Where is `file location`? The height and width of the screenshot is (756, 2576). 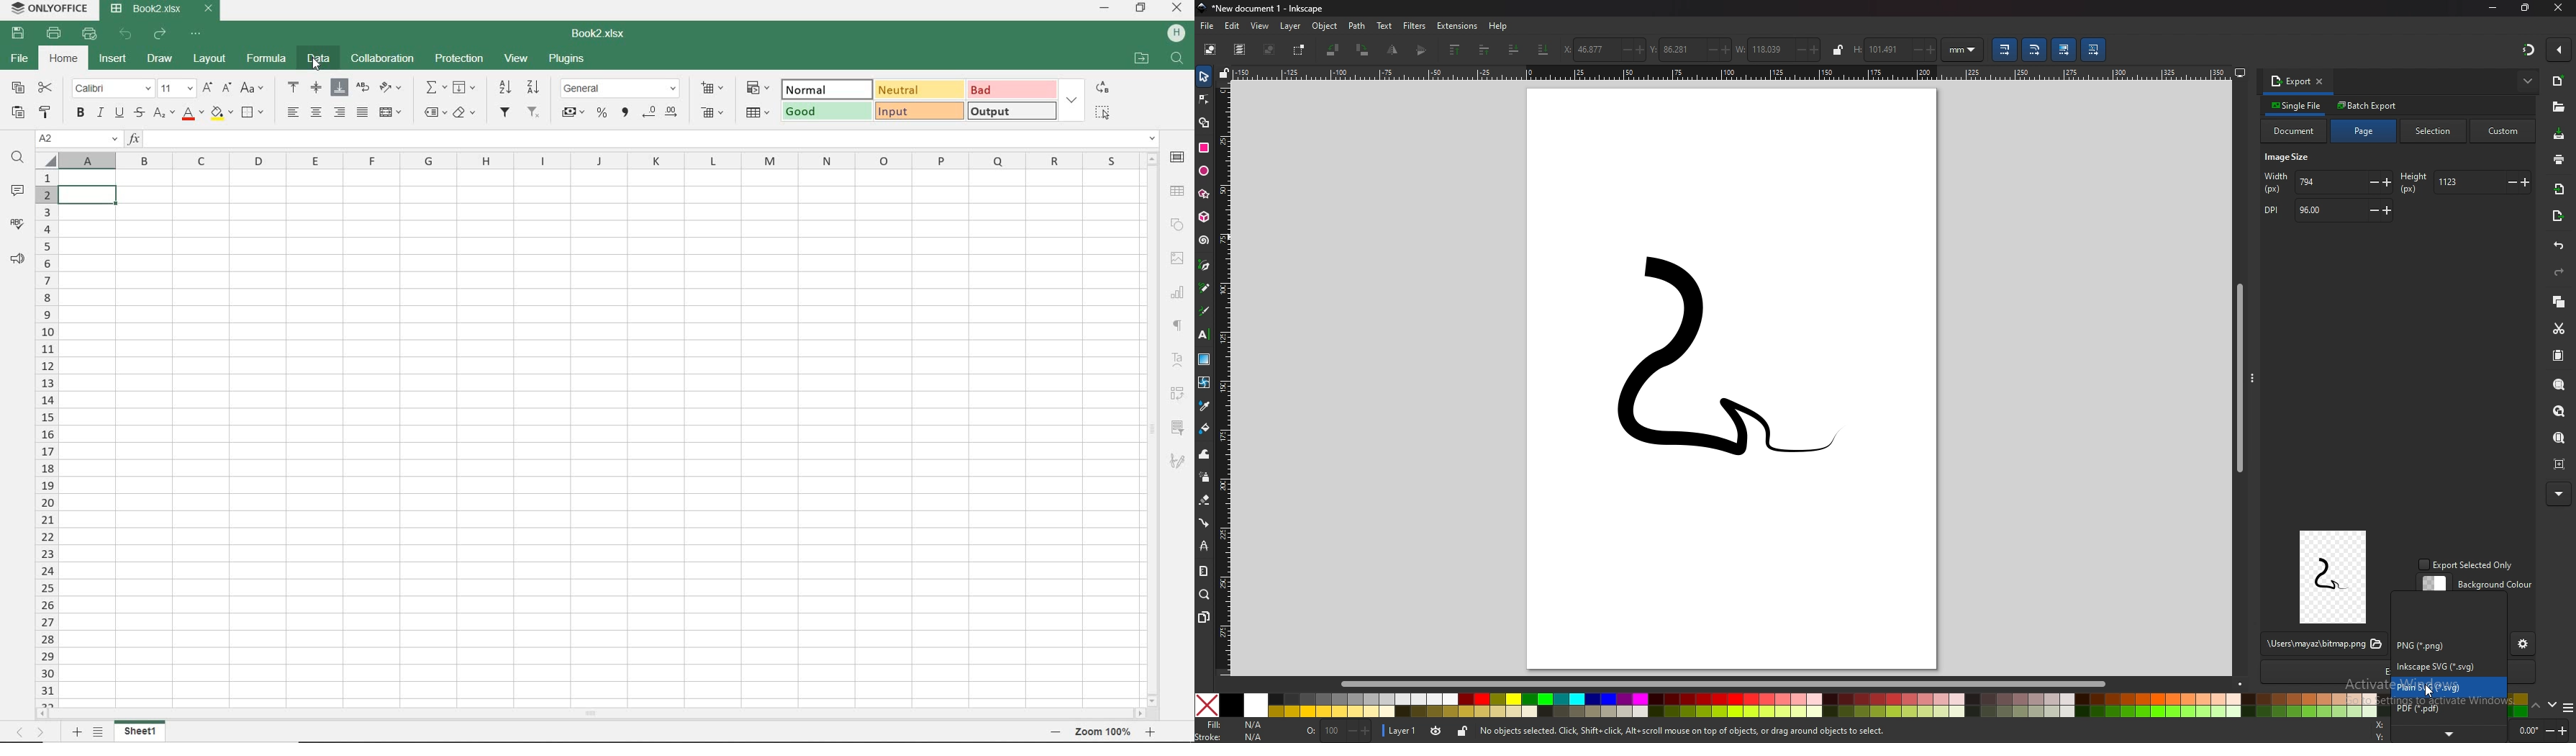 file location is located at coordinates (2323, 644).